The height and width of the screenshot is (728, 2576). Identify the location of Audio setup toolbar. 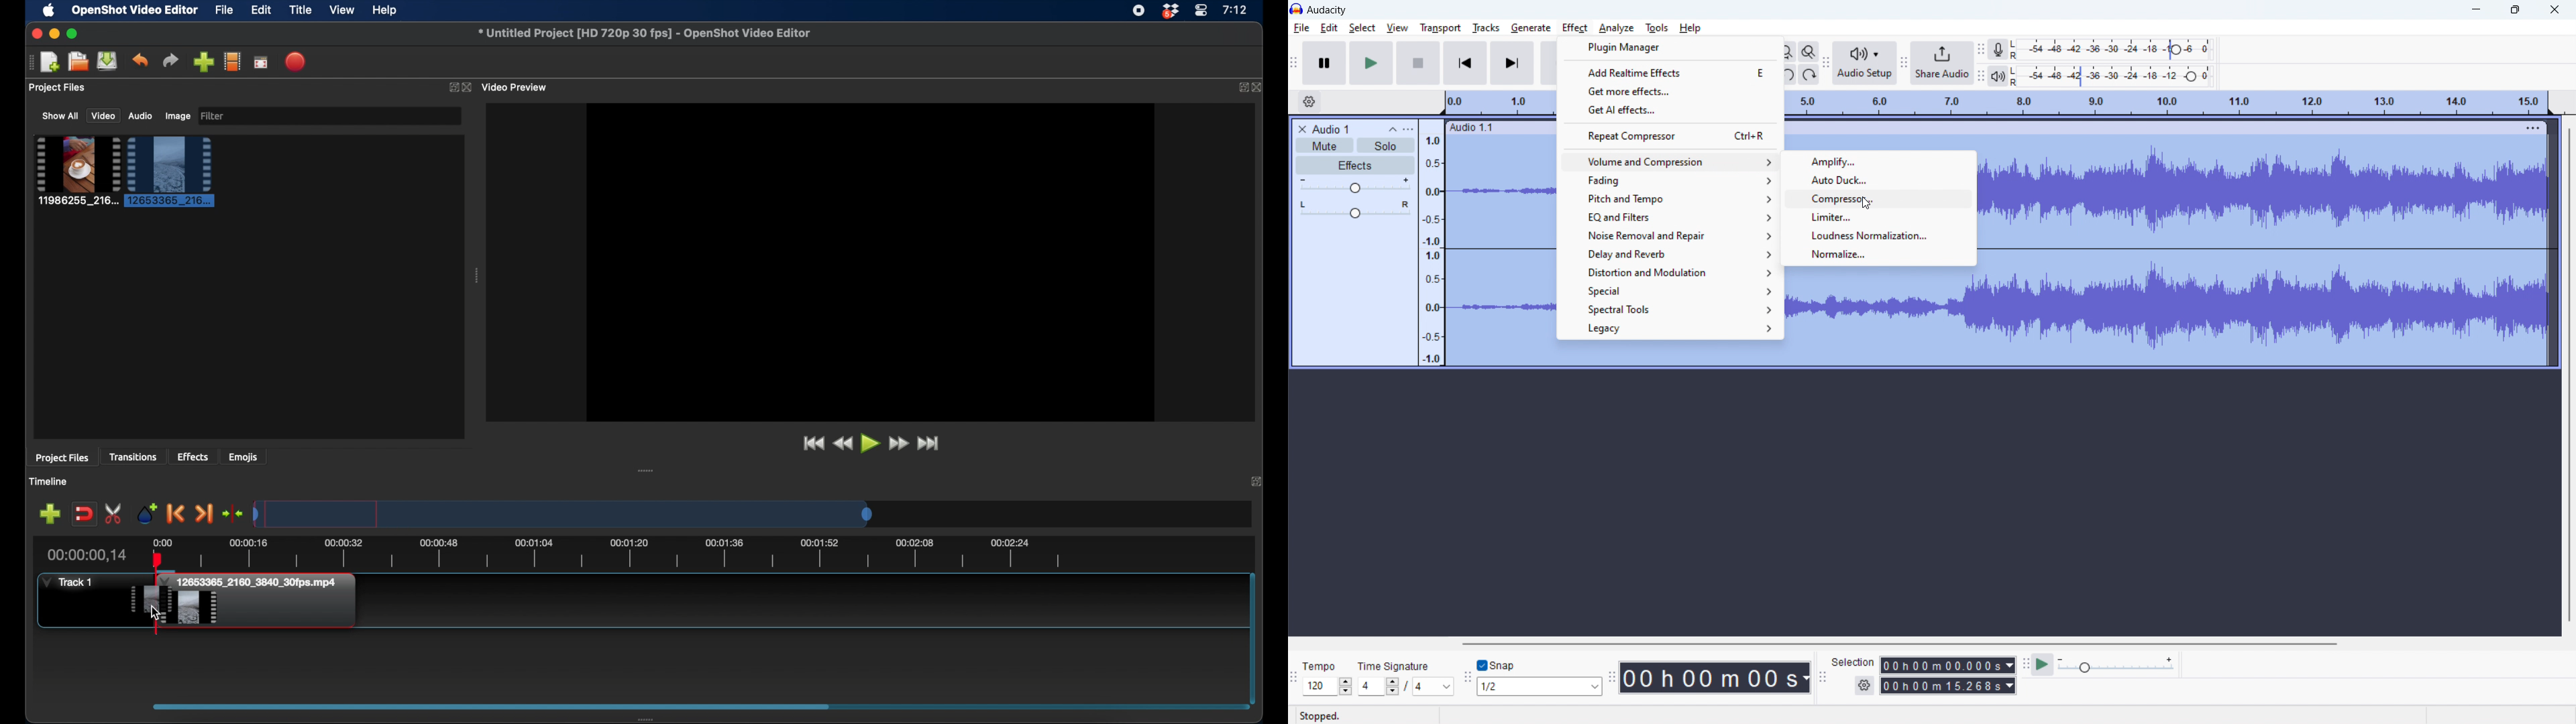
(1826, 64).